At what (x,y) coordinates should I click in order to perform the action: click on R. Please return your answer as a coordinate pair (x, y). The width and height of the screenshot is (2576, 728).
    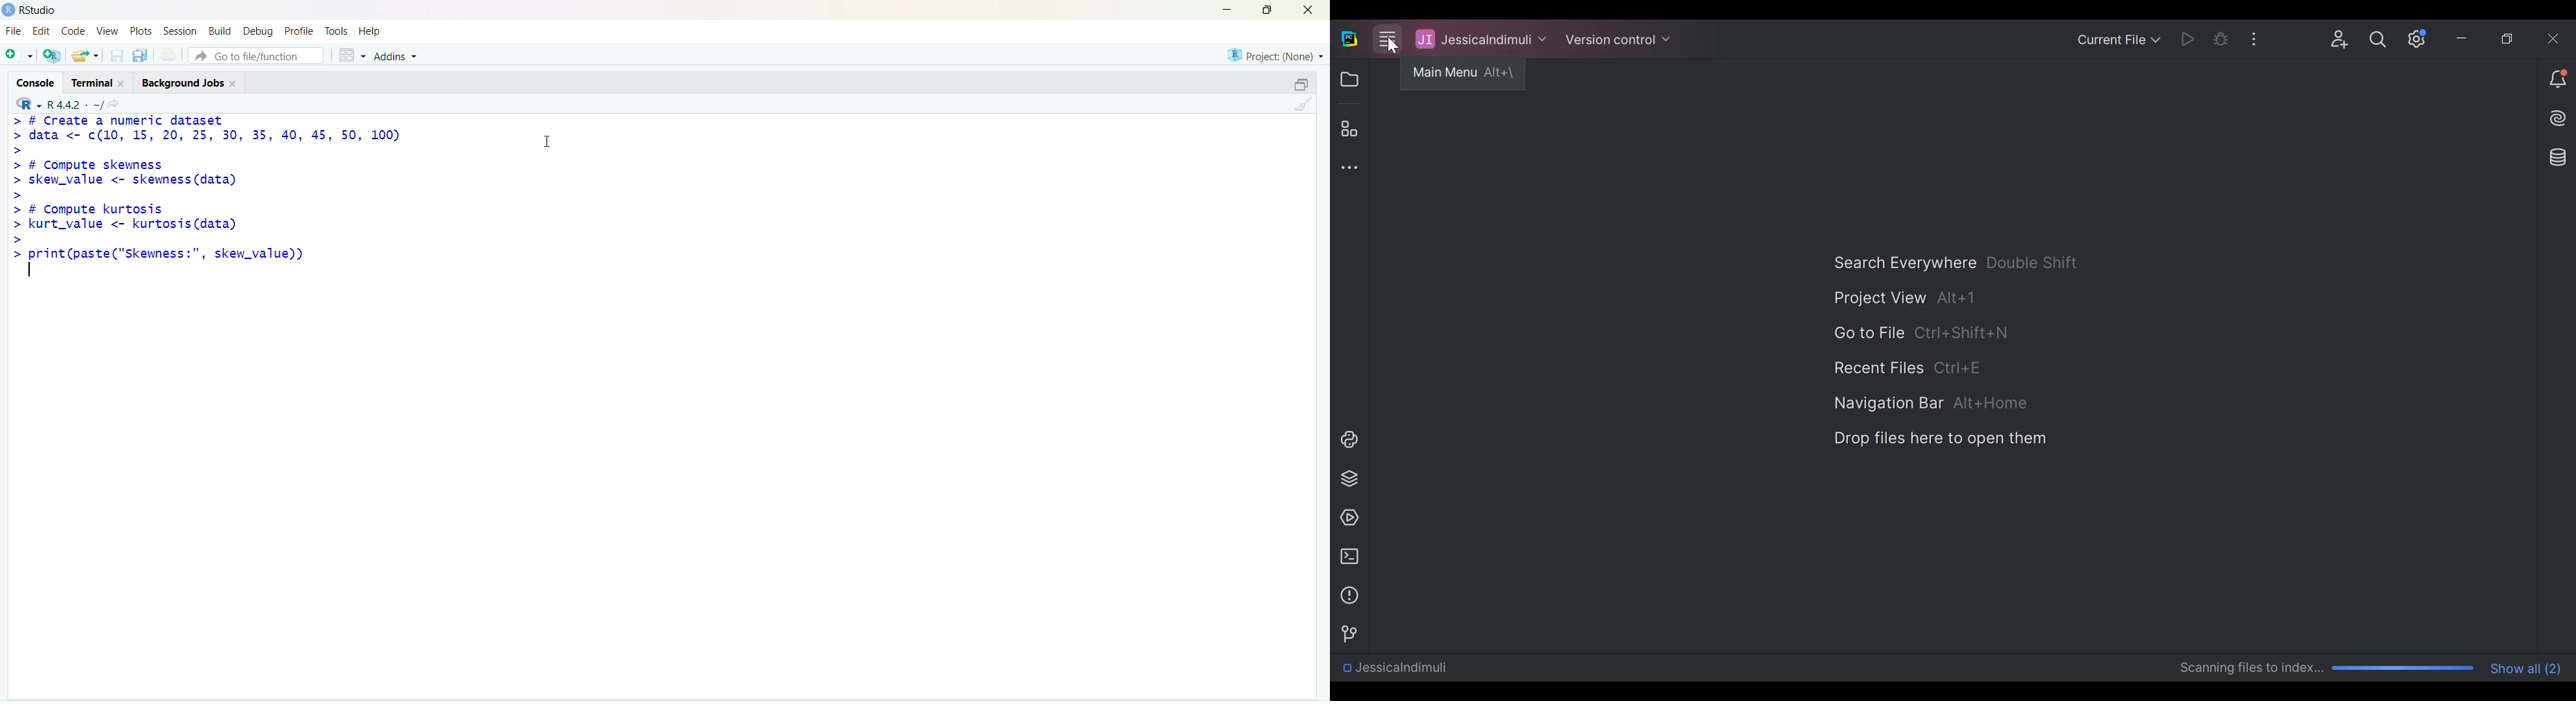
    Looking at the image, I should click on (25, 103).